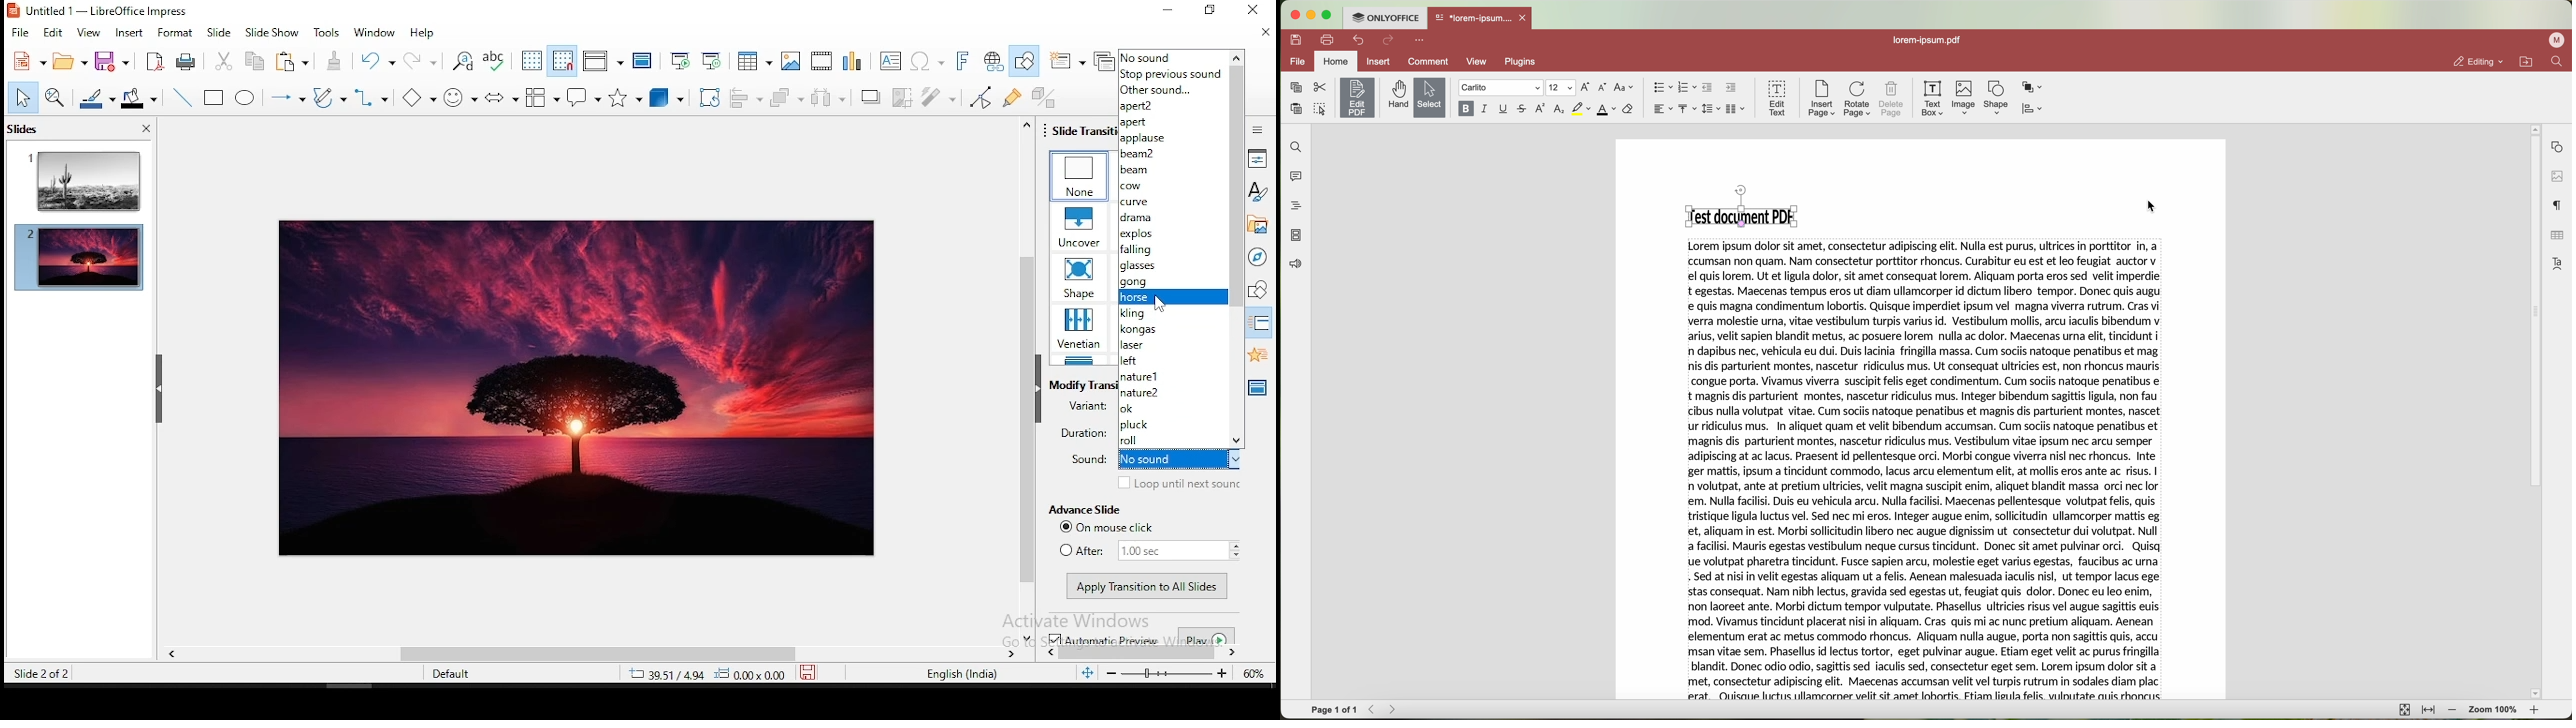 The image size is (2576, 728). Describe the element at coordinates (253, 61) in the screenshot. I see `copy` at that location.